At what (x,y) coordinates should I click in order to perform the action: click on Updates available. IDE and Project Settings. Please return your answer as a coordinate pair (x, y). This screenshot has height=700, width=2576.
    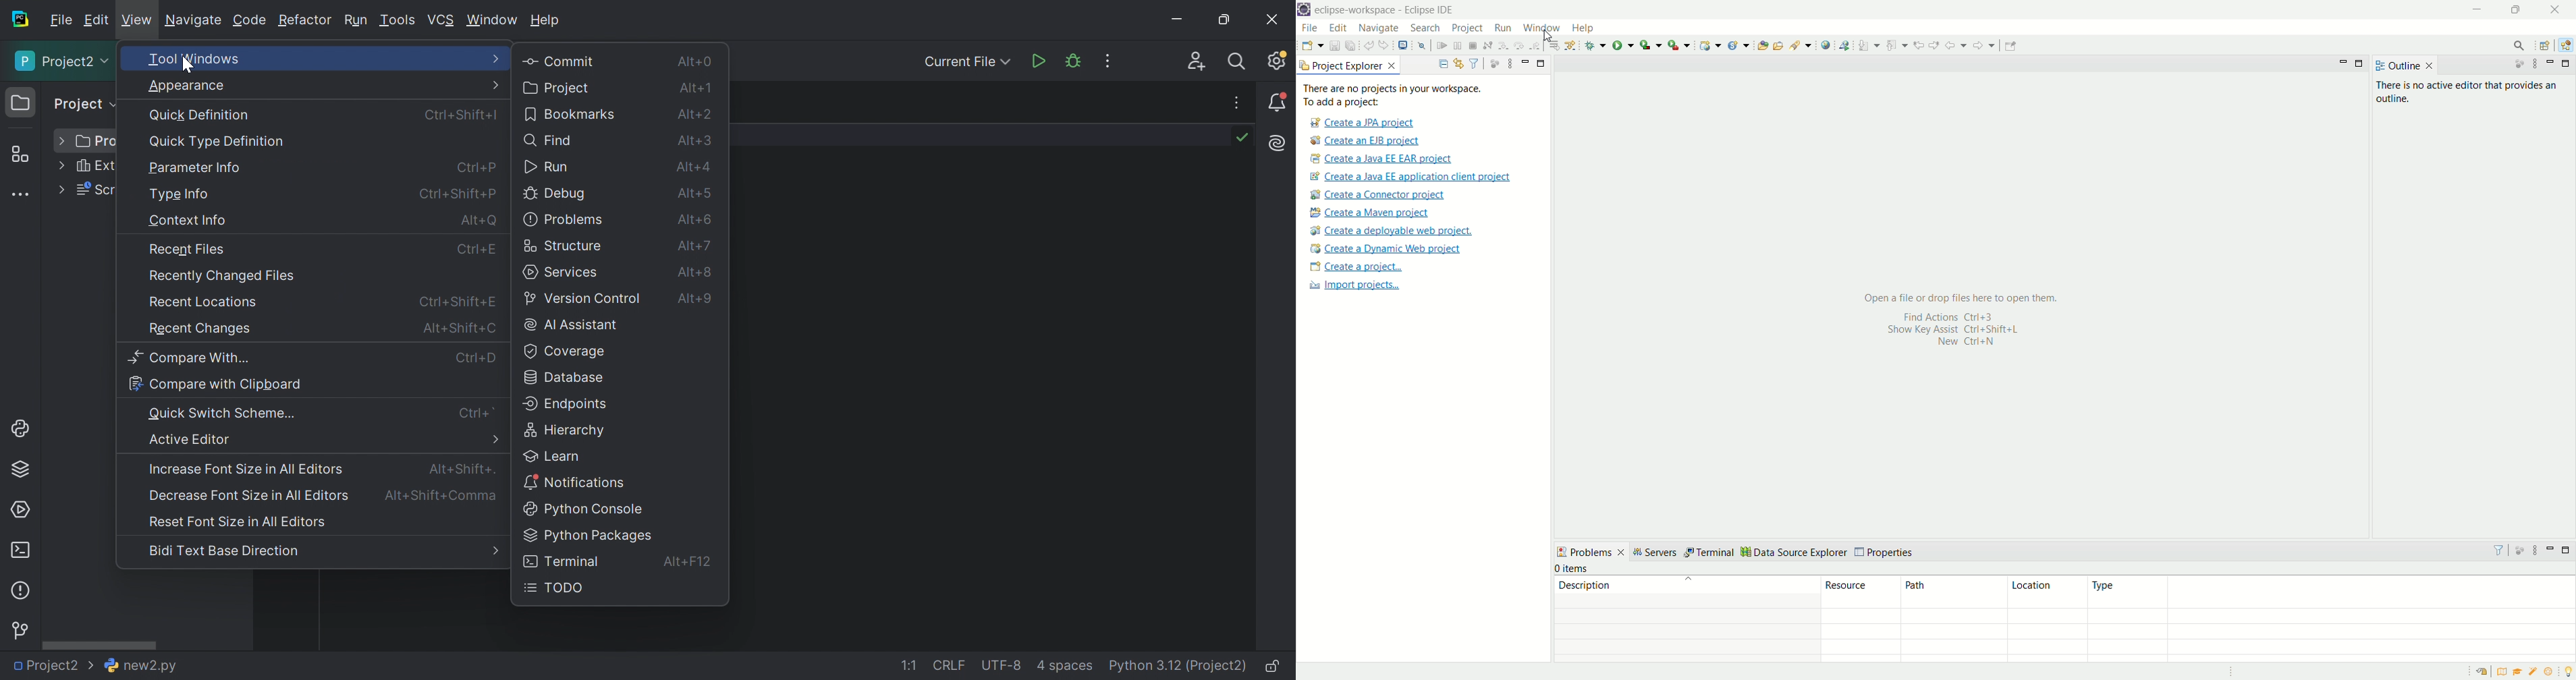
    Looking at the image, I should click on (1276, 61).